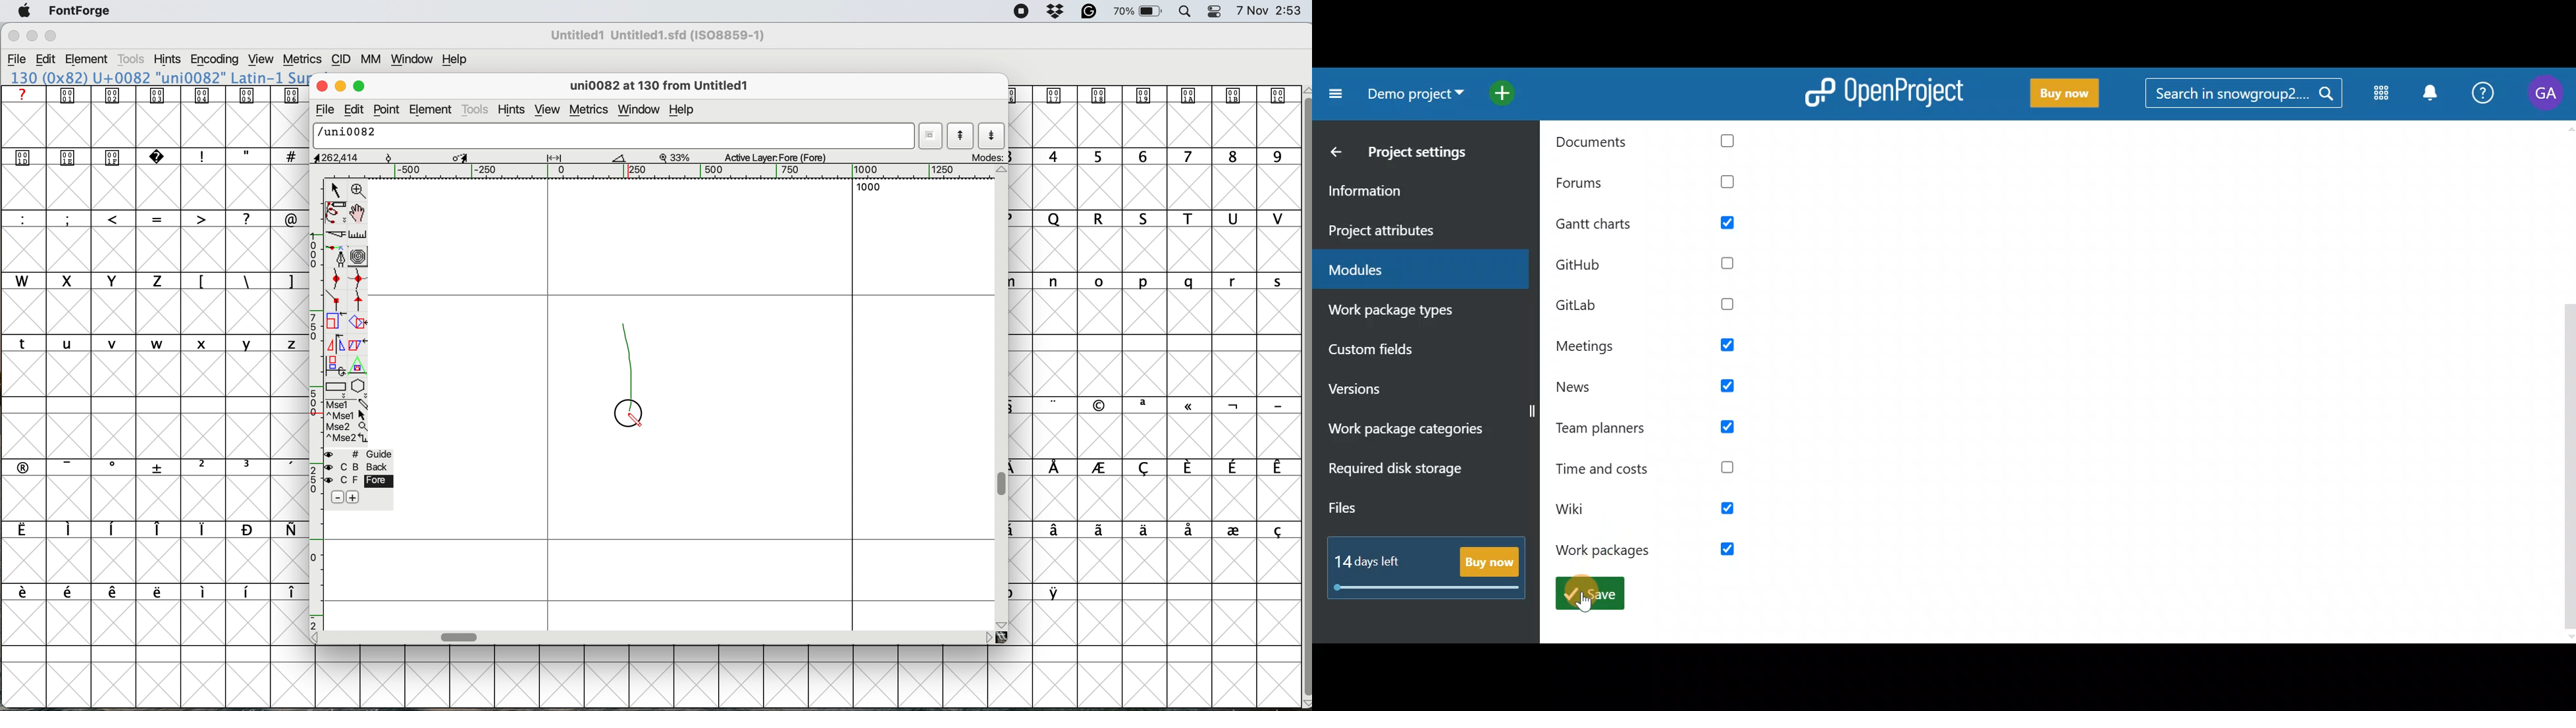 The height and width of the screenshot is (728, 2576). I want to click on cursor, so click(625, 414).